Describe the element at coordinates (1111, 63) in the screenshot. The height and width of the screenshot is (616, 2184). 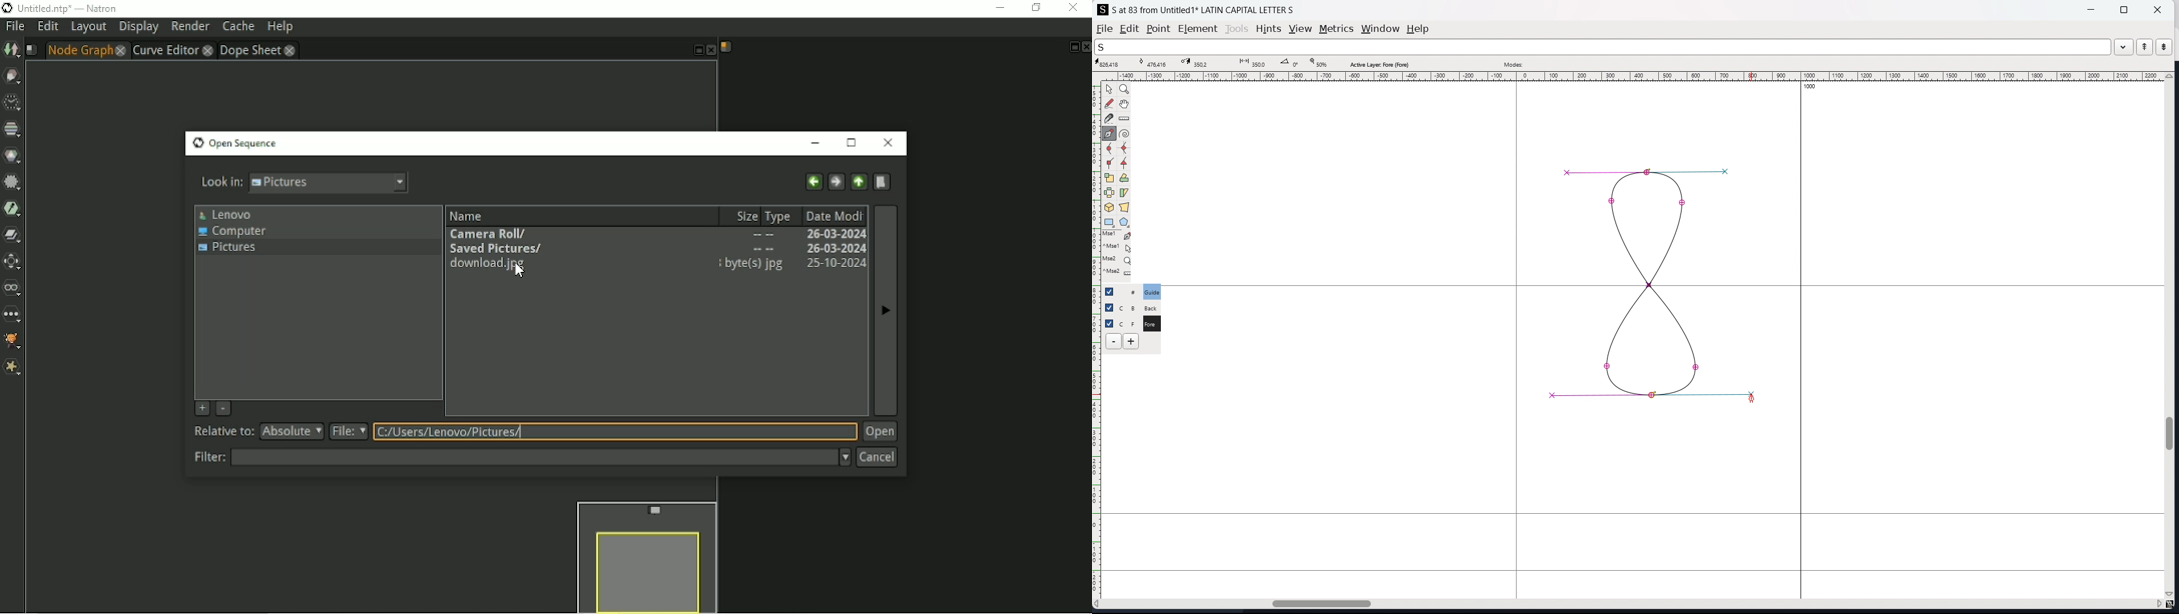
I see `cursor coordinate` at that location.